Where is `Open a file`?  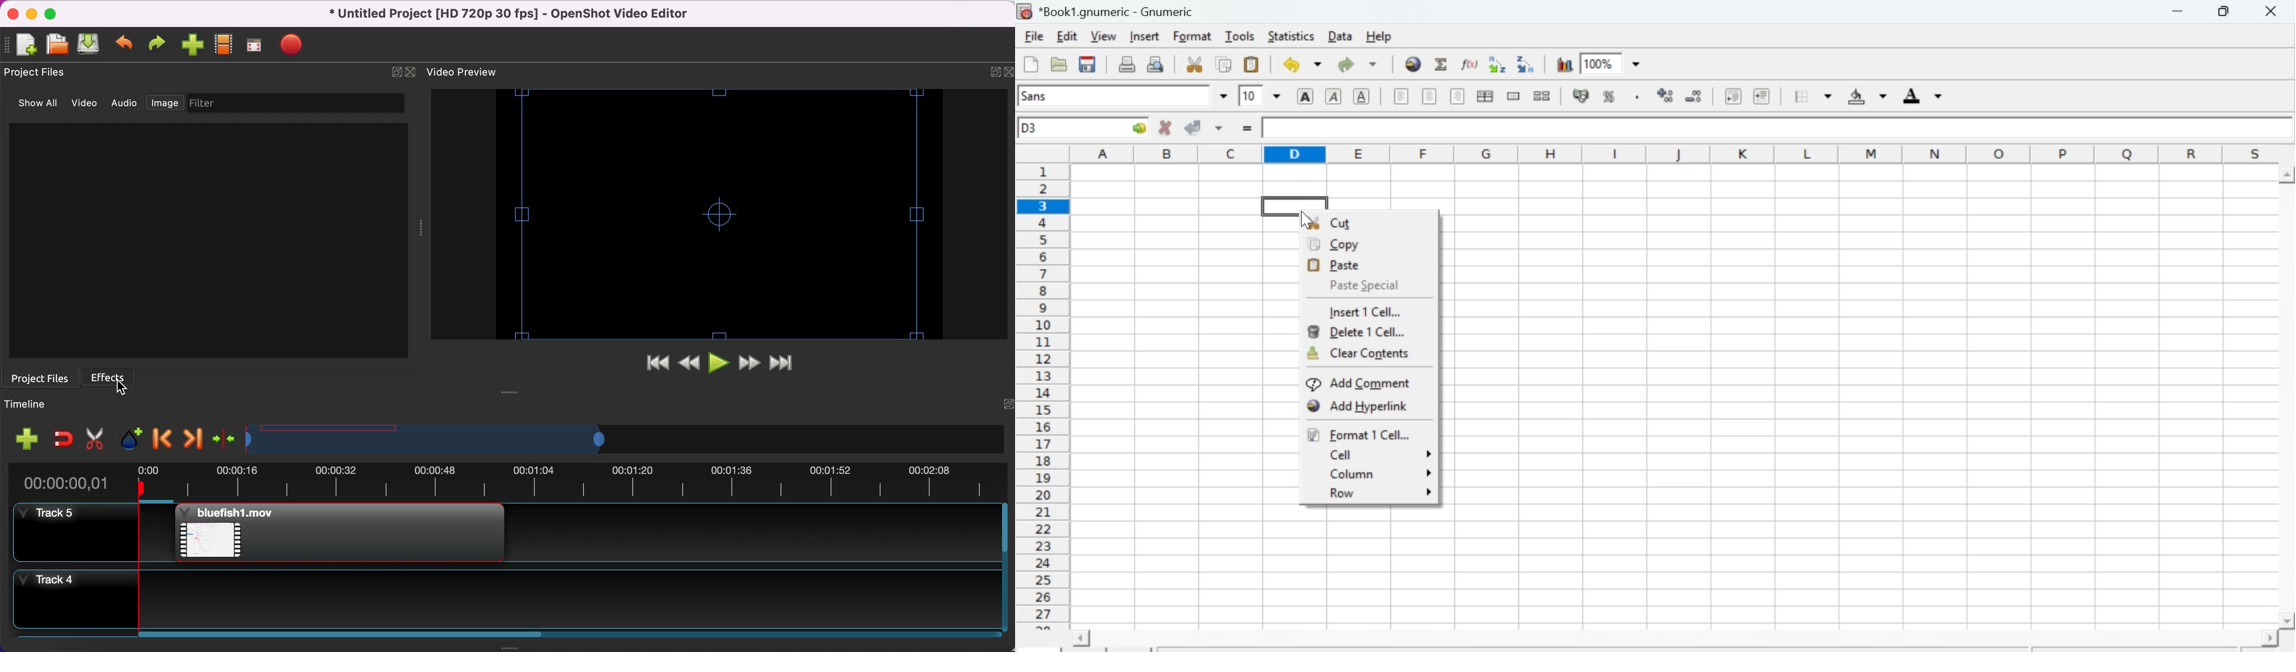 Open a file is located at coordinates (1057, 65).